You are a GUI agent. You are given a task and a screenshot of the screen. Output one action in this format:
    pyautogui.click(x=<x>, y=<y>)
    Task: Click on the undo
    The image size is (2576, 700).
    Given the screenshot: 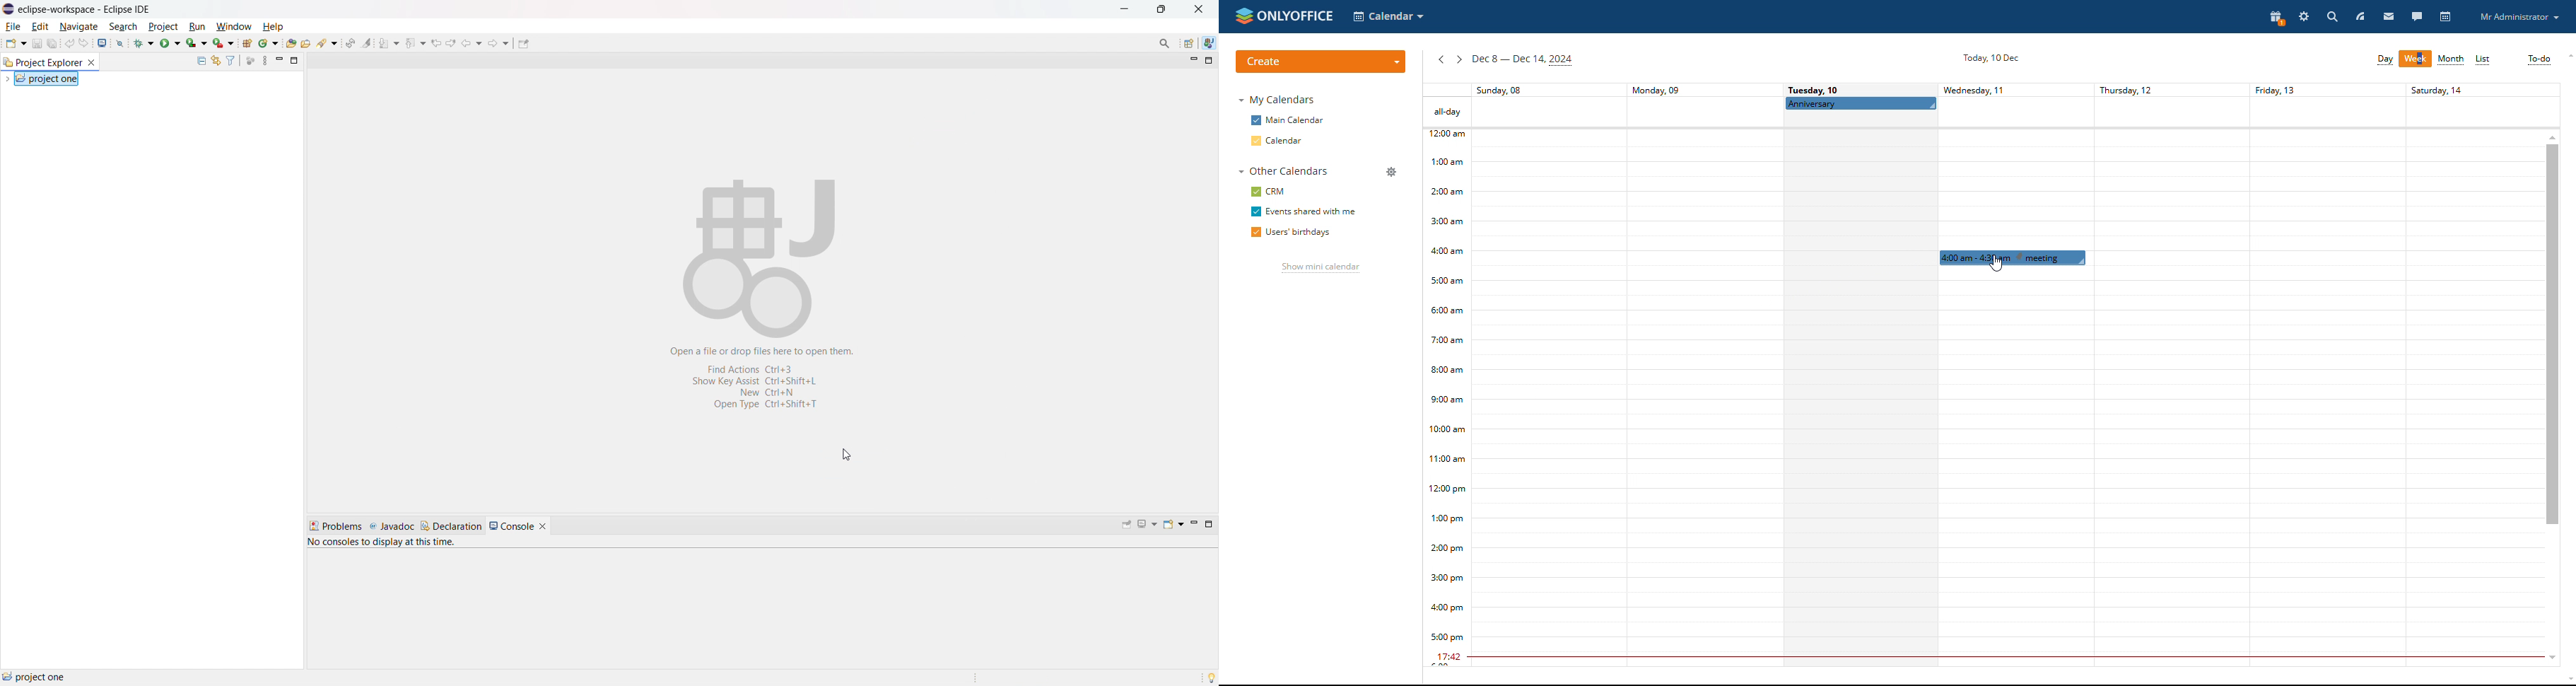 What is the action you would take?
    pyautogui.click(x=69, y=43)
    